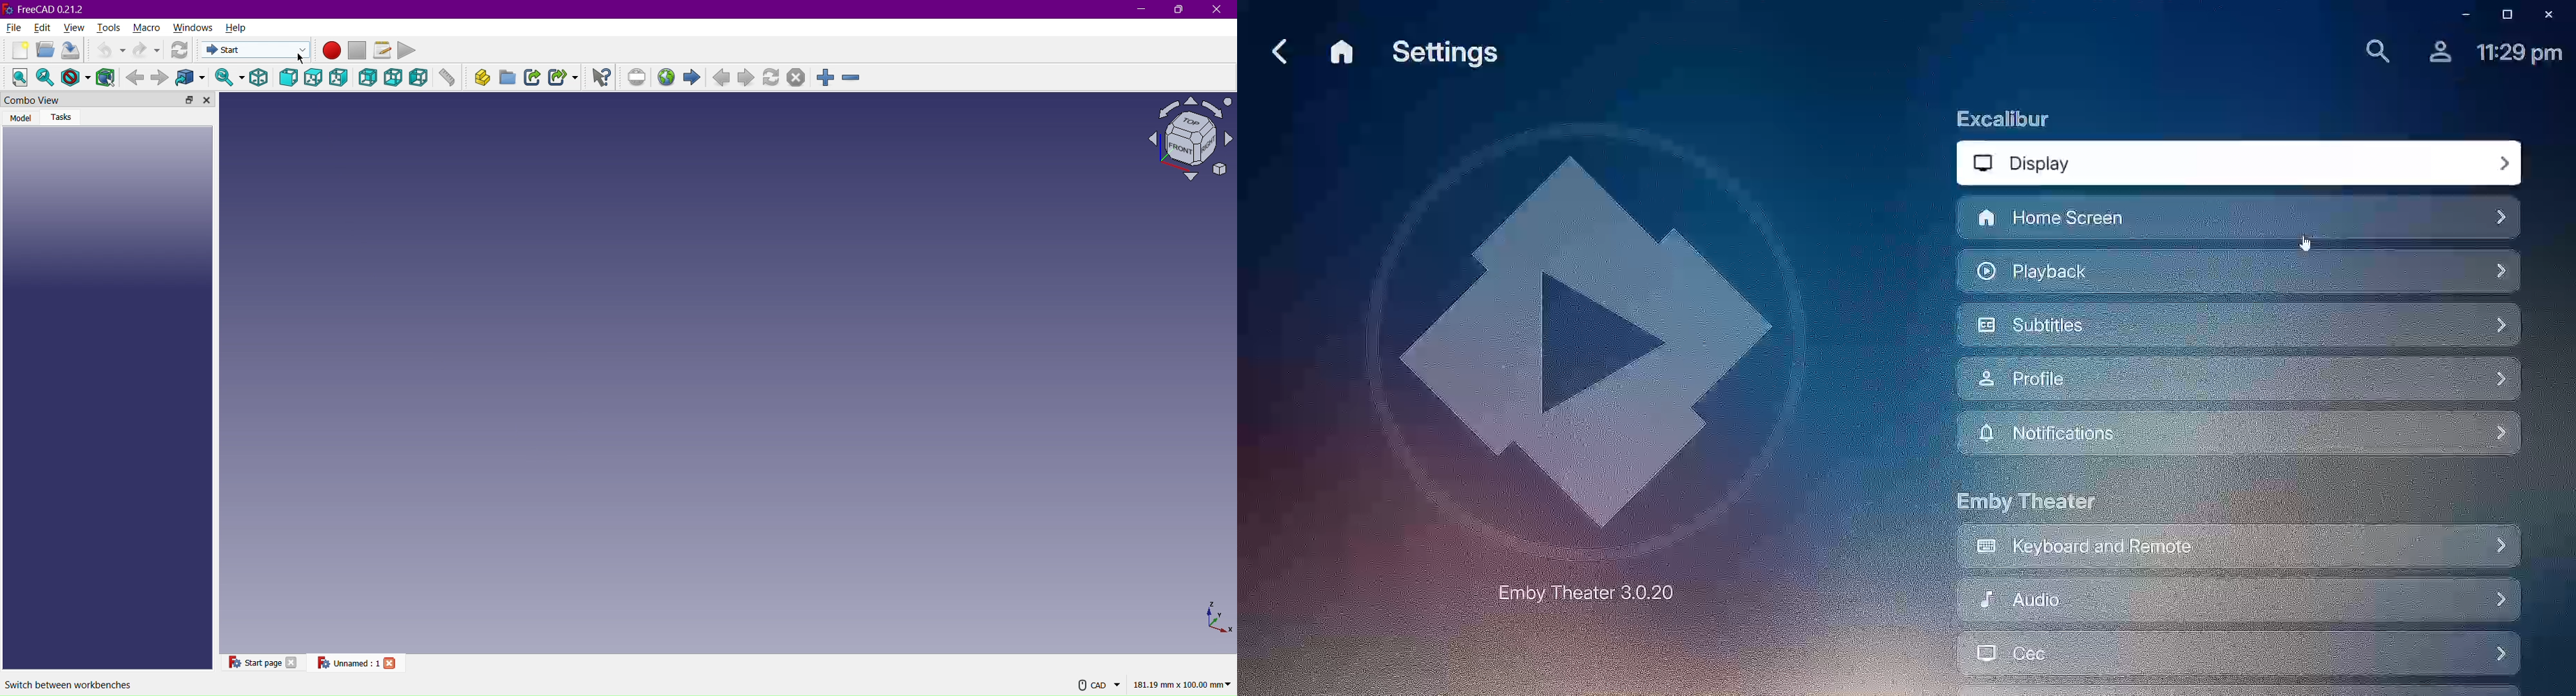 The height and width of the screenshot is (700, 2576). What do you see at coordinates (289, 76) in the screenshot?
I see `Front` at bounding box center [289, 76].